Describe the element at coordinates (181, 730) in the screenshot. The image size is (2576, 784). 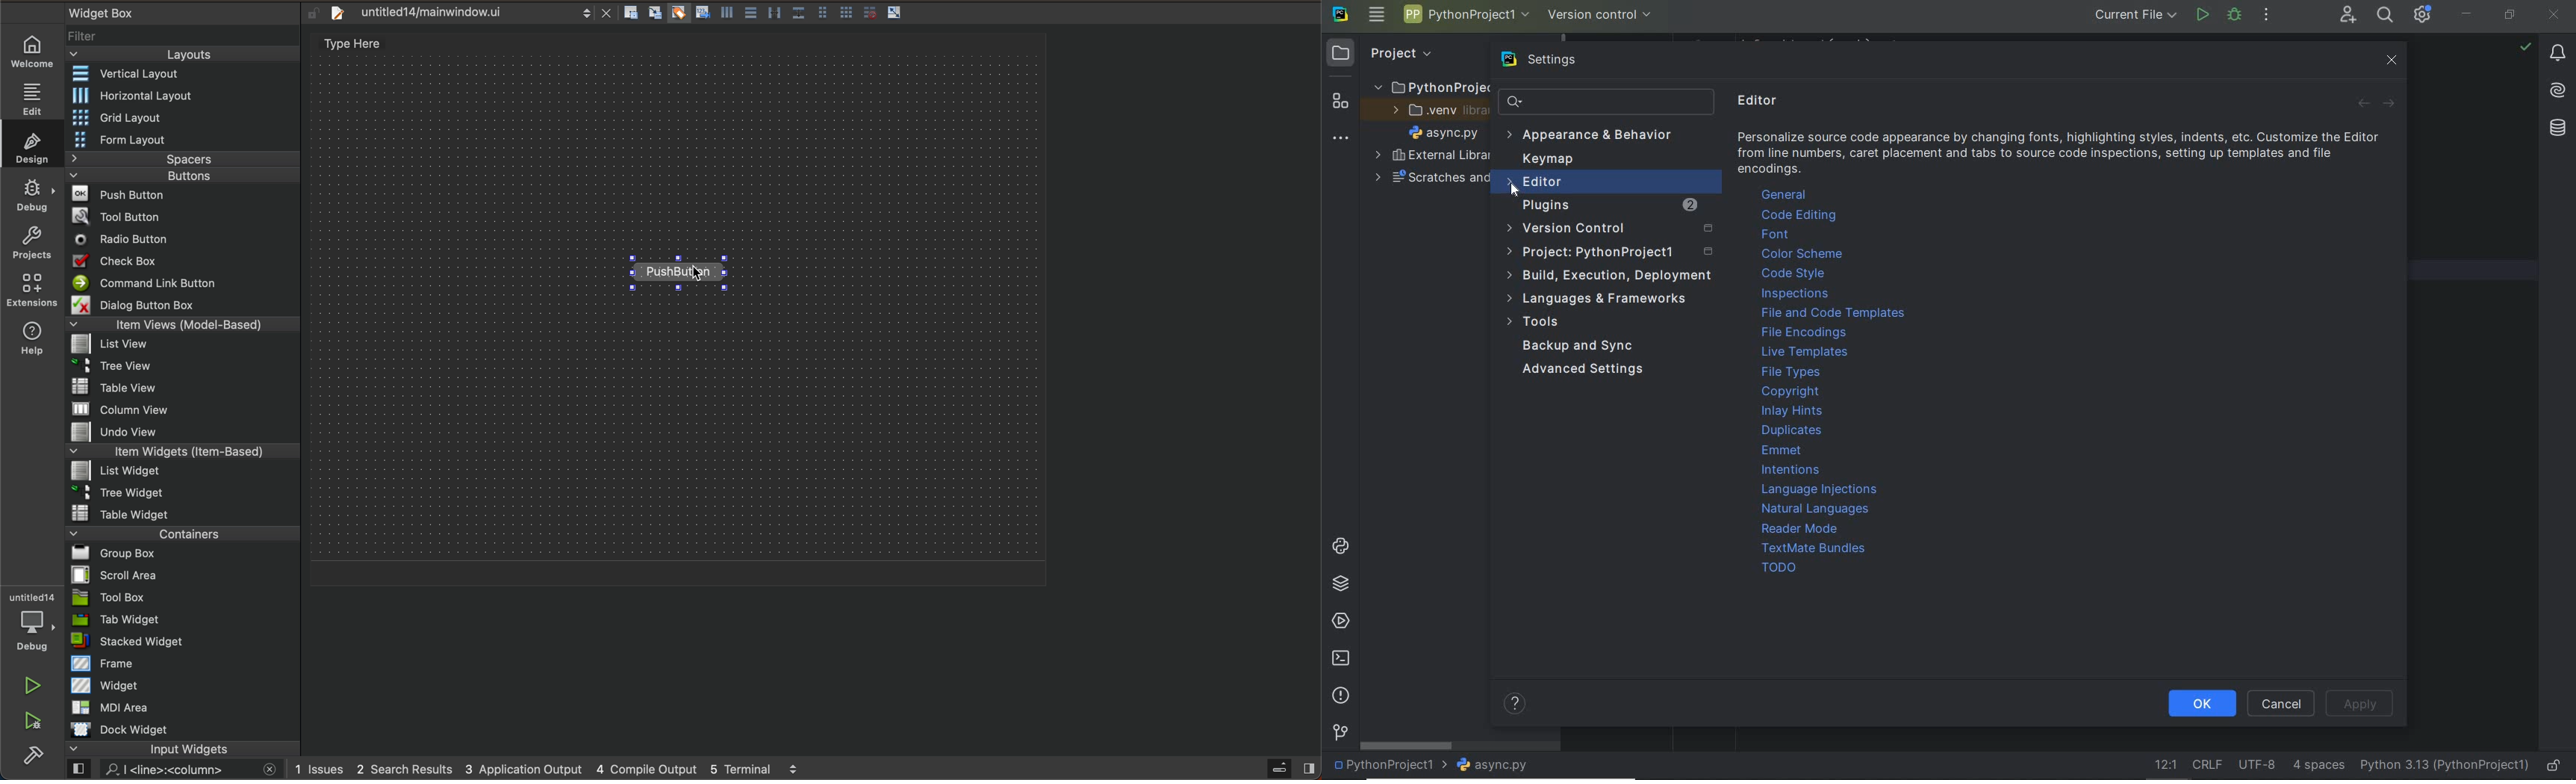
I see `dock widget` at that location.